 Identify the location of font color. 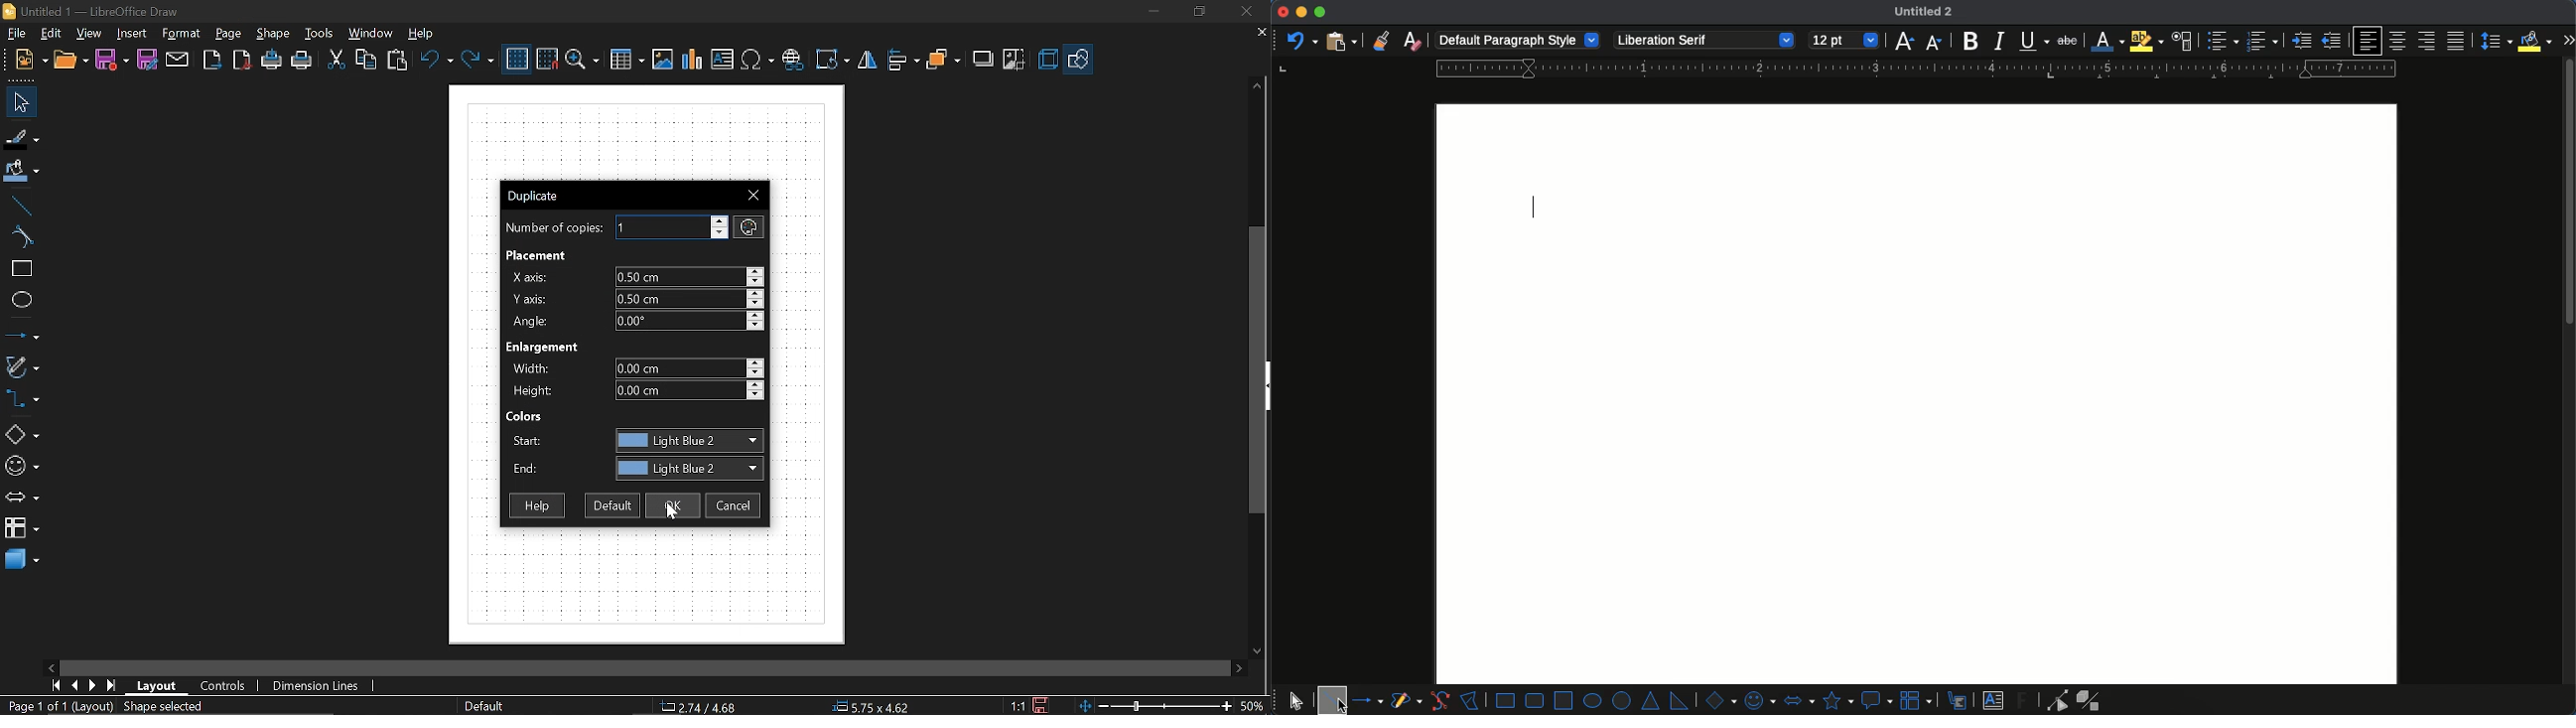
(2108, 40).